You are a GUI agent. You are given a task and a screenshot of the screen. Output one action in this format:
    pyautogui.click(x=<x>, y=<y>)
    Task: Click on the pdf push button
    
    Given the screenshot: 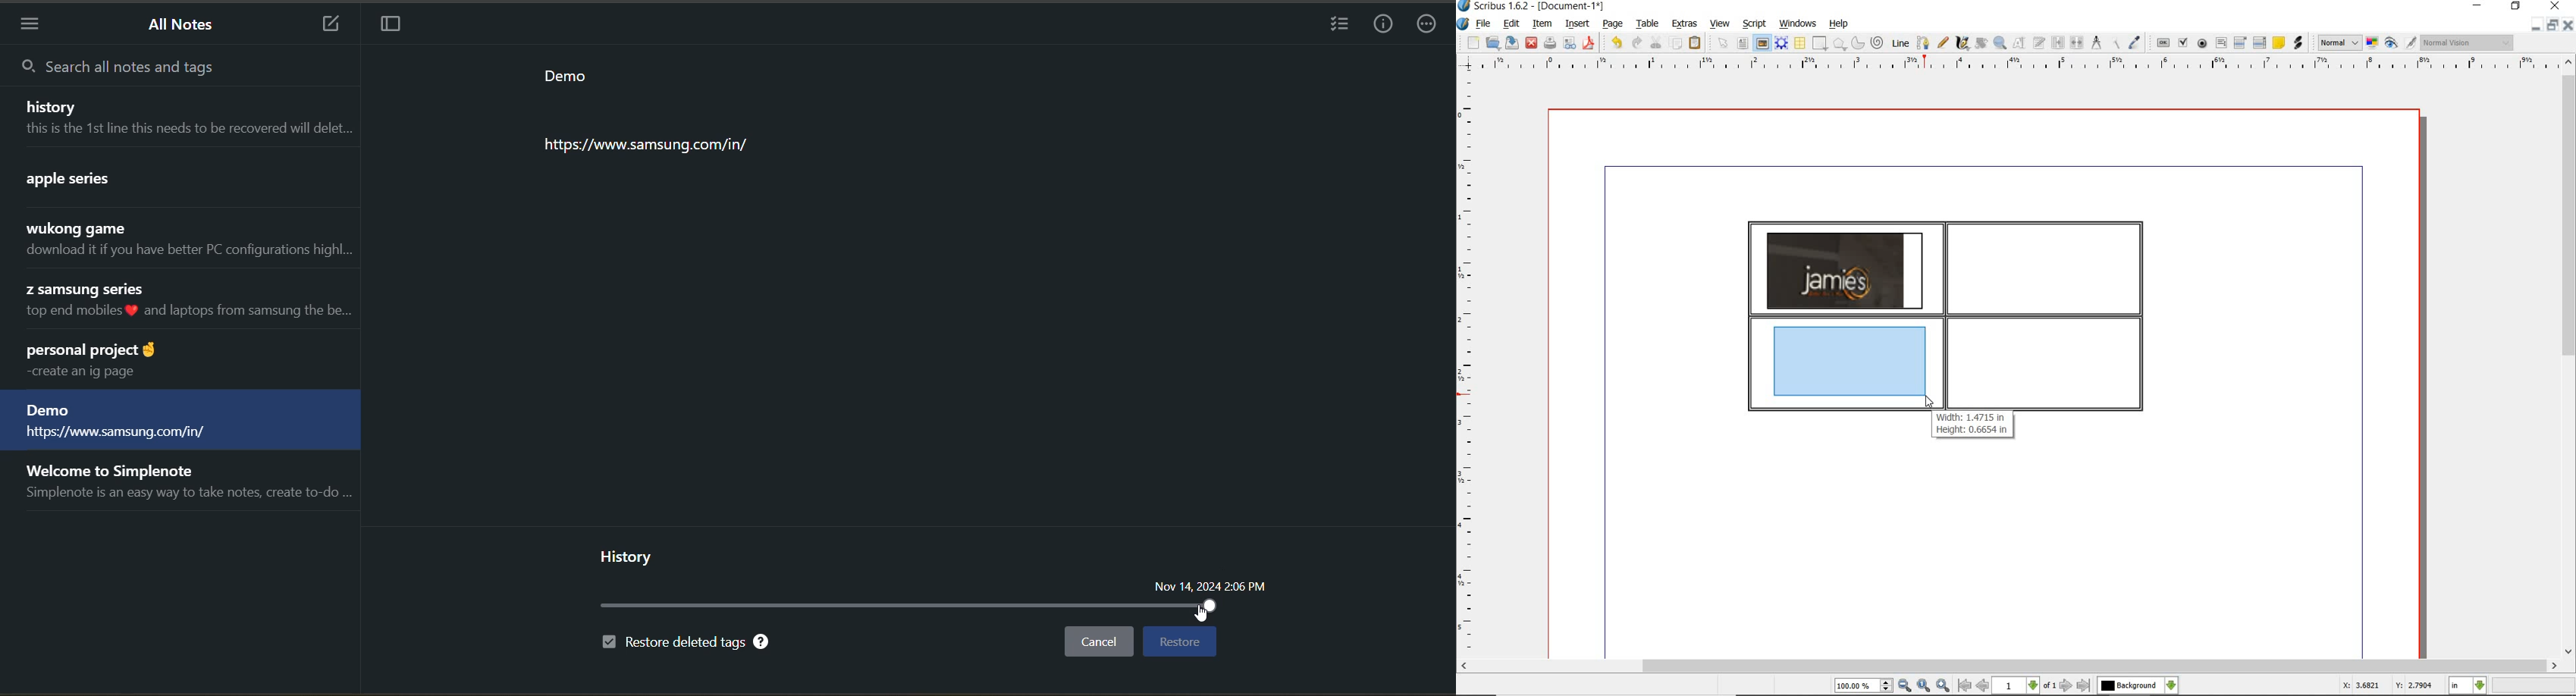 What is the action you would take?
    pyautogui.click(x=2163, y=42)
    